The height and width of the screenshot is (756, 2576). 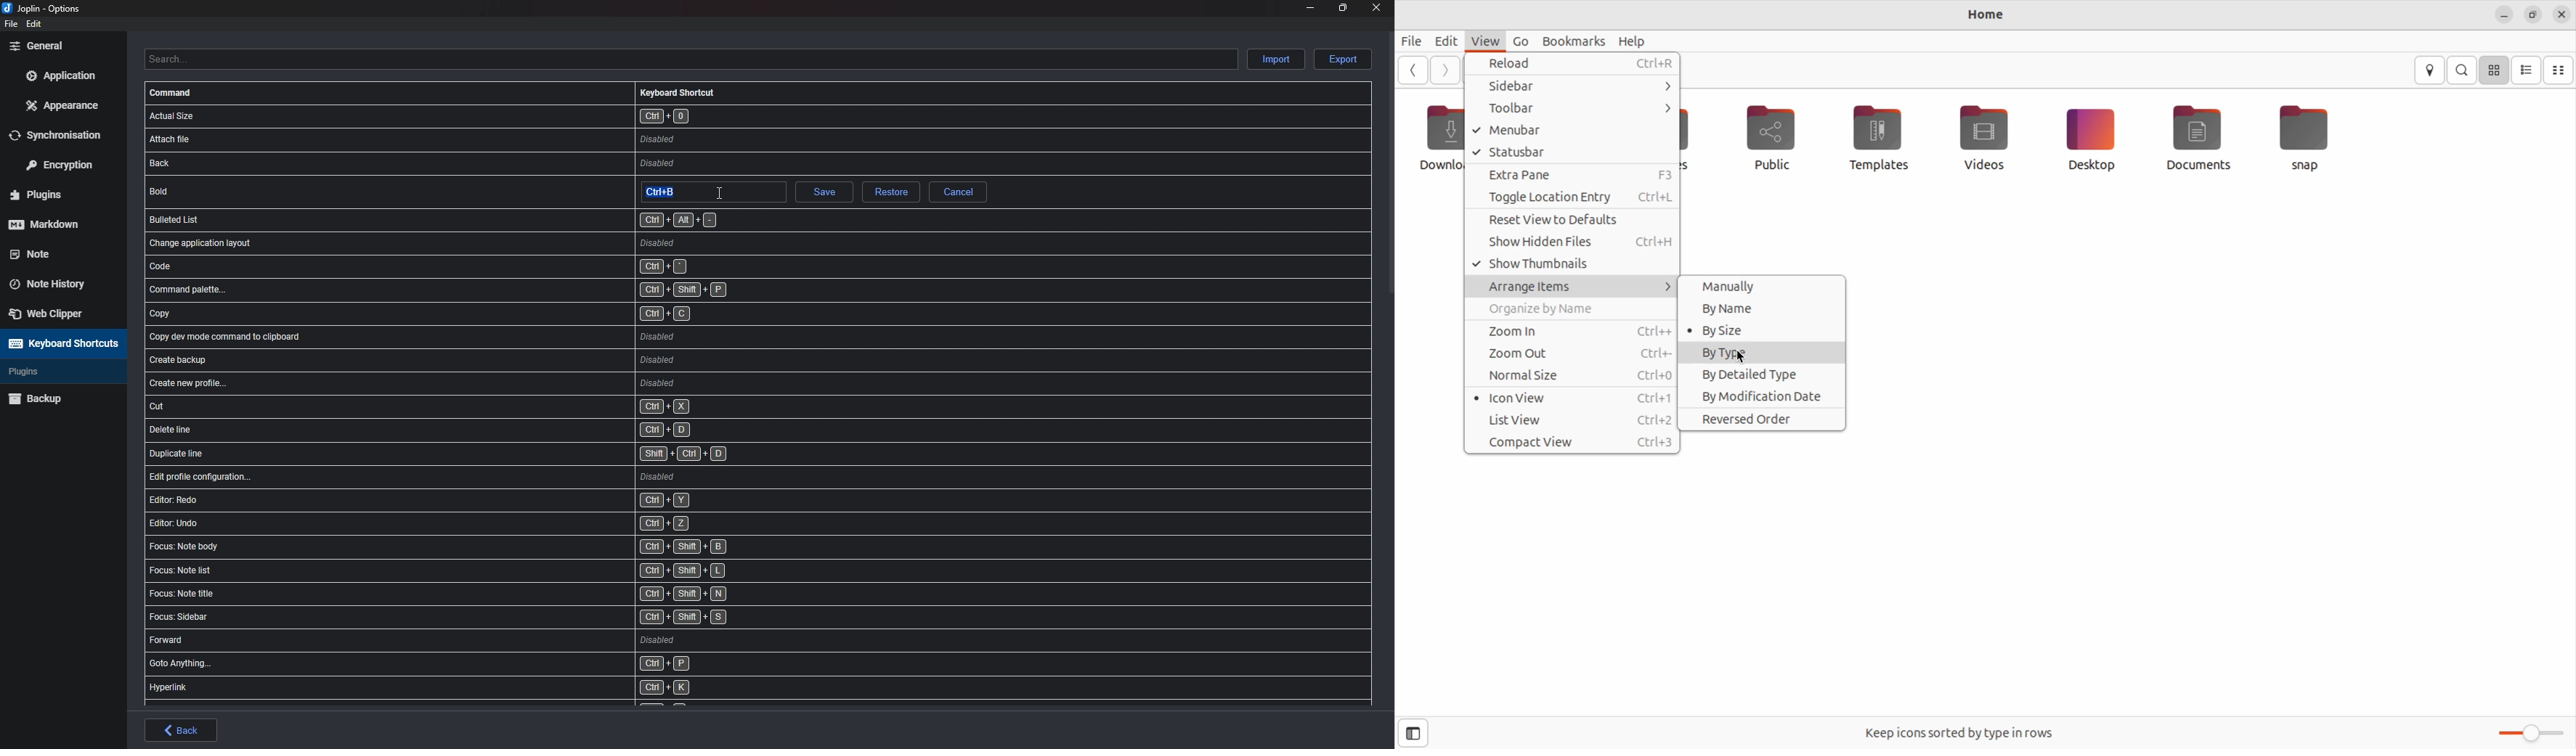 I want to click on Keyboard shortcut, so click(x=678, y=92).